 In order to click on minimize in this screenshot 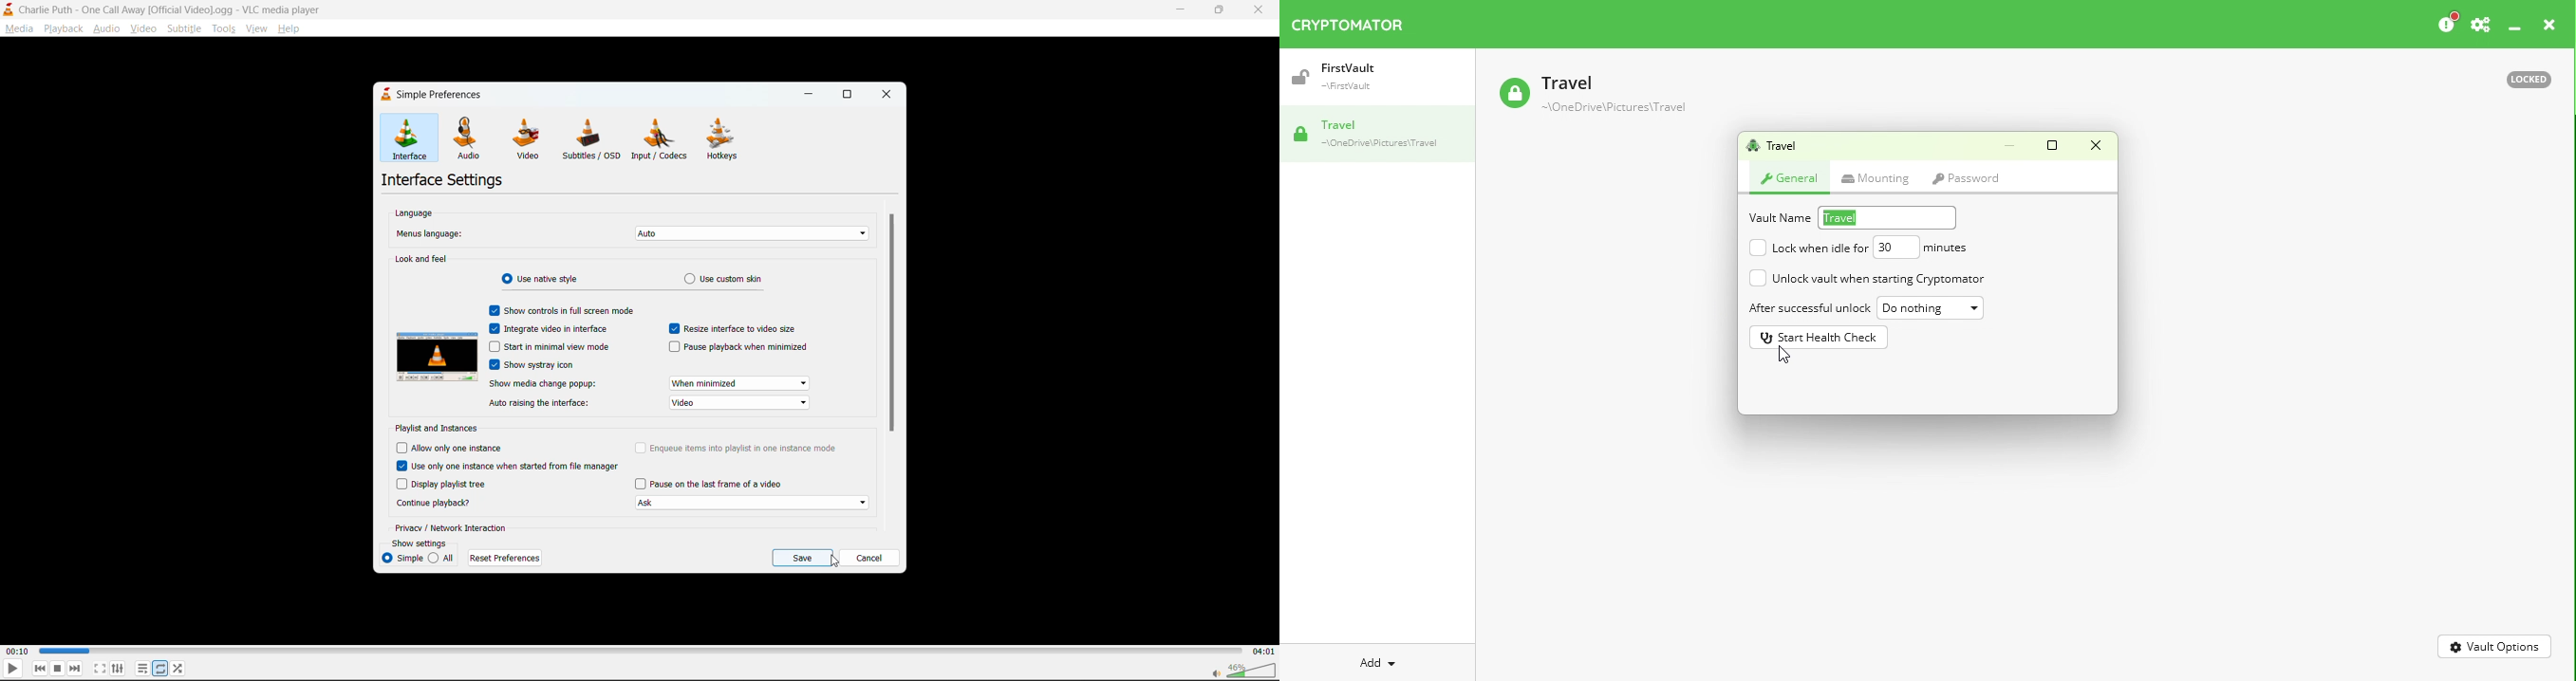, I will do `click(1178, 9)`.